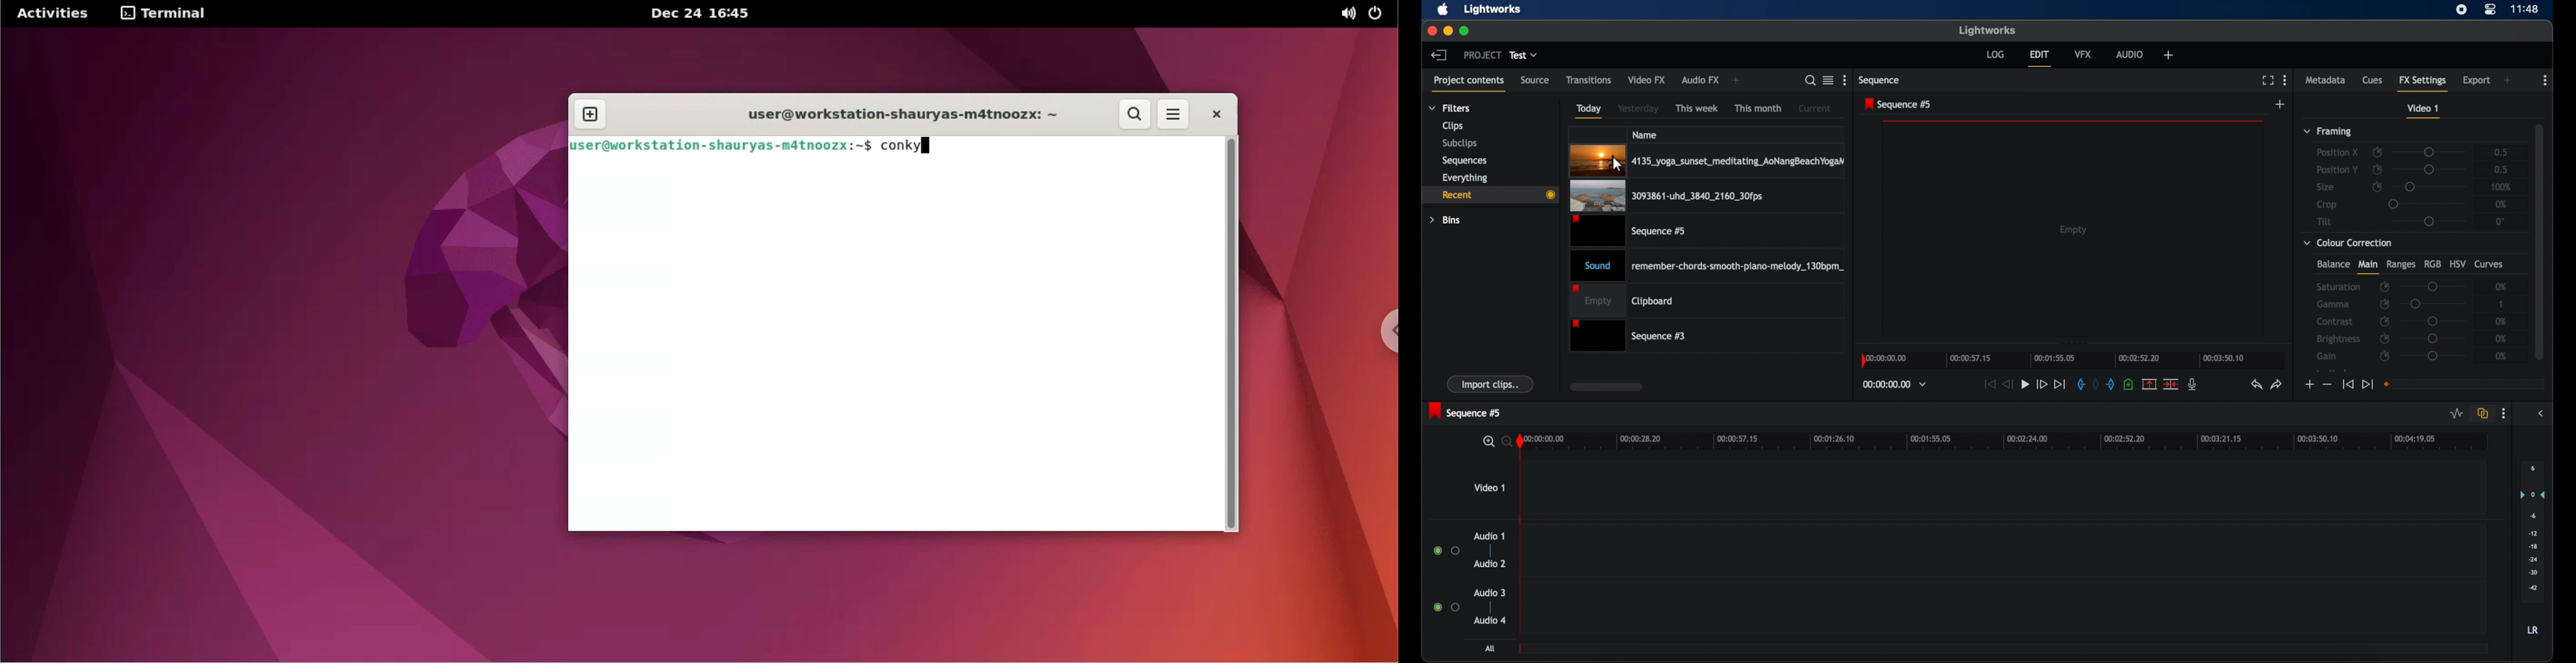 The height and width of the screenshot is (672, 2576). I want to click on log, so click(1995, 53).